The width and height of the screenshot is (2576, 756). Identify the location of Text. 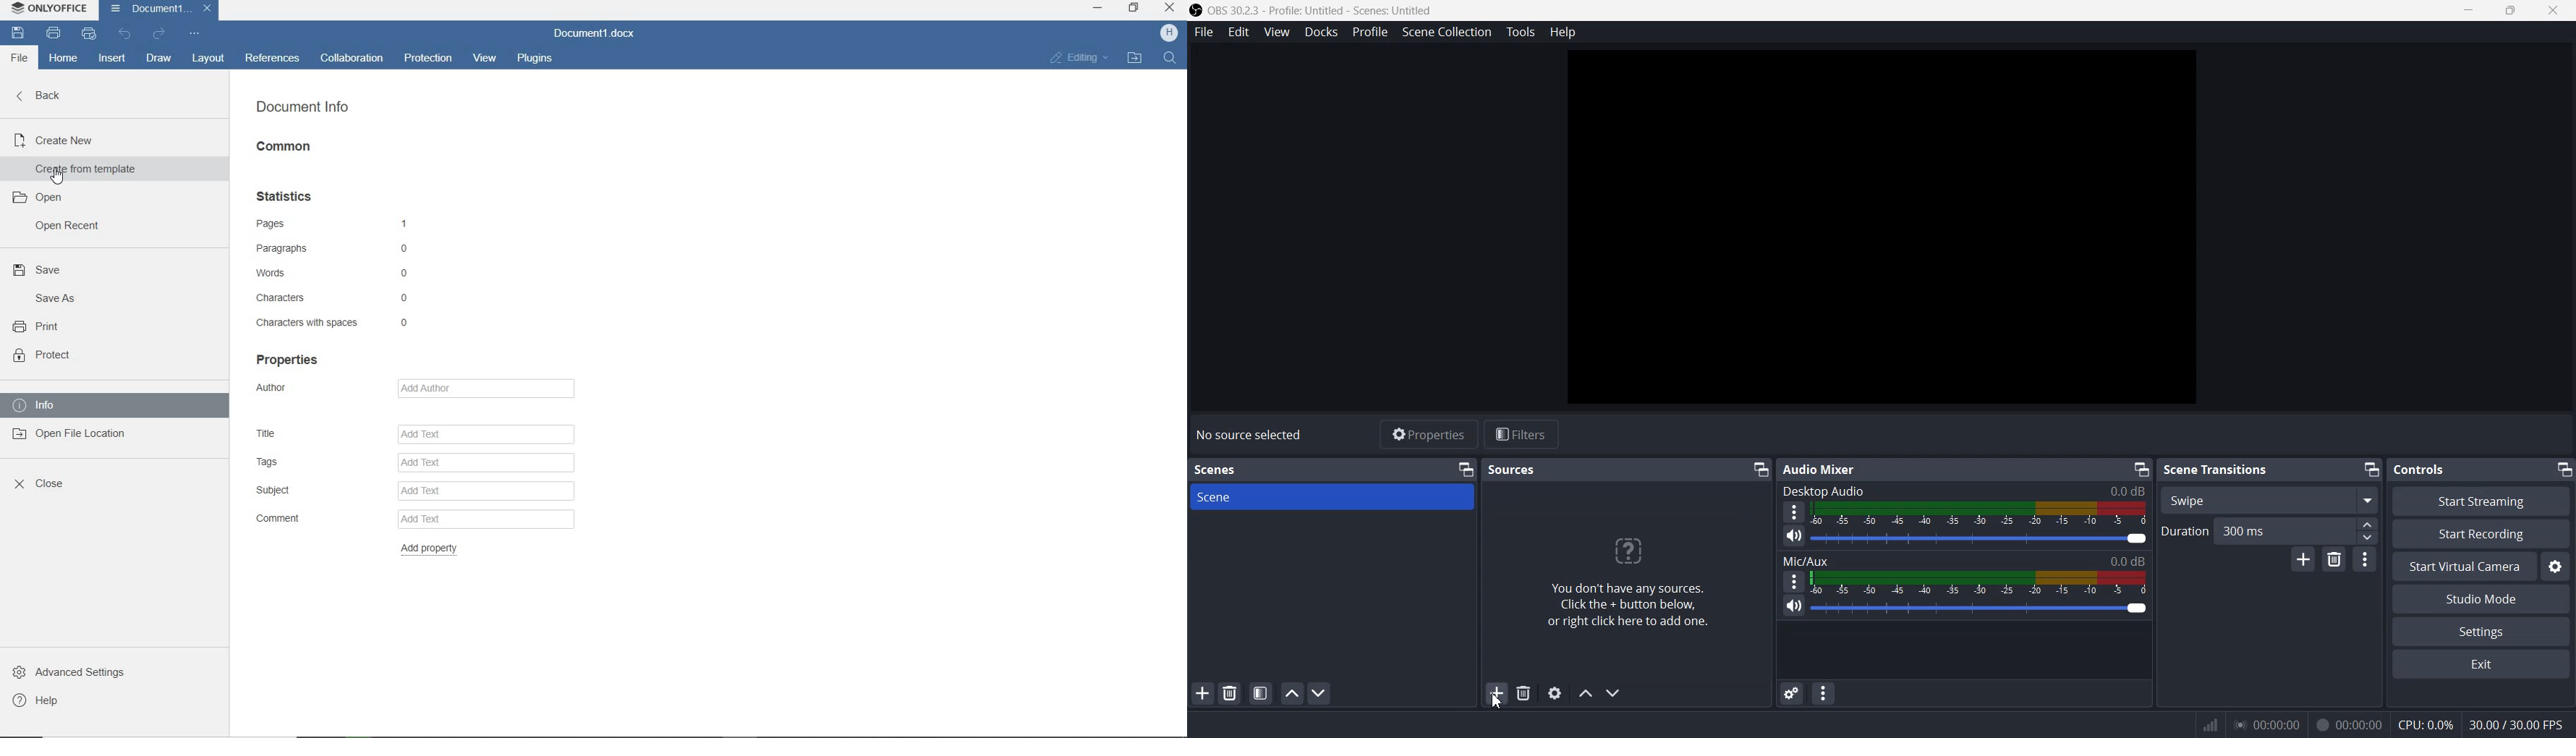
(2418, 469).